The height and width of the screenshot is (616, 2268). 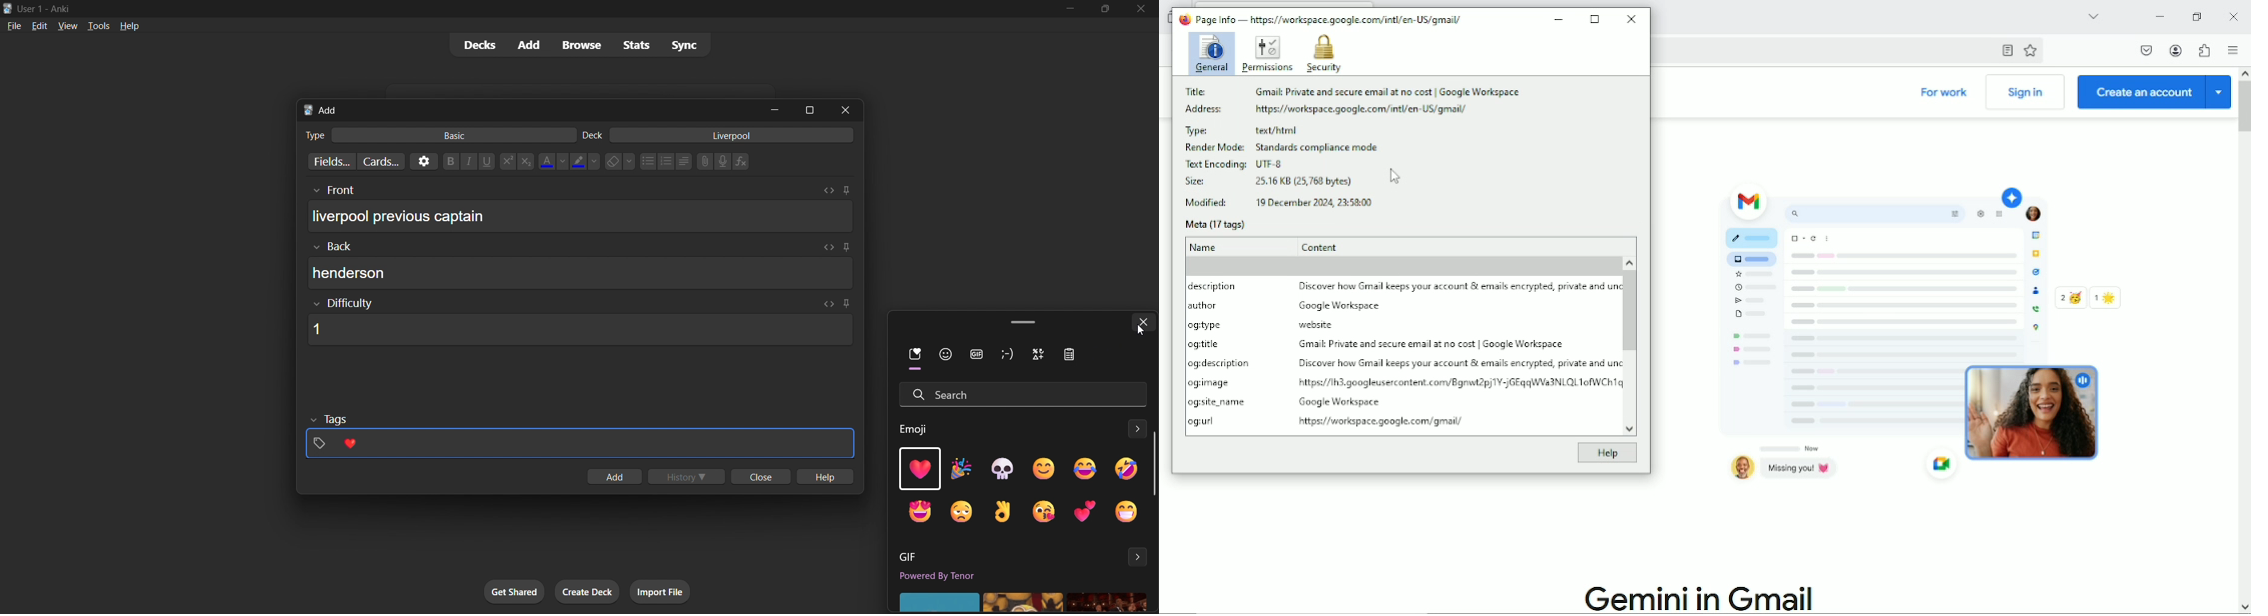 What do you see at coordinates (1323, 54) in the screenshot?
I see `Security` at bounding box center [1323, 54].